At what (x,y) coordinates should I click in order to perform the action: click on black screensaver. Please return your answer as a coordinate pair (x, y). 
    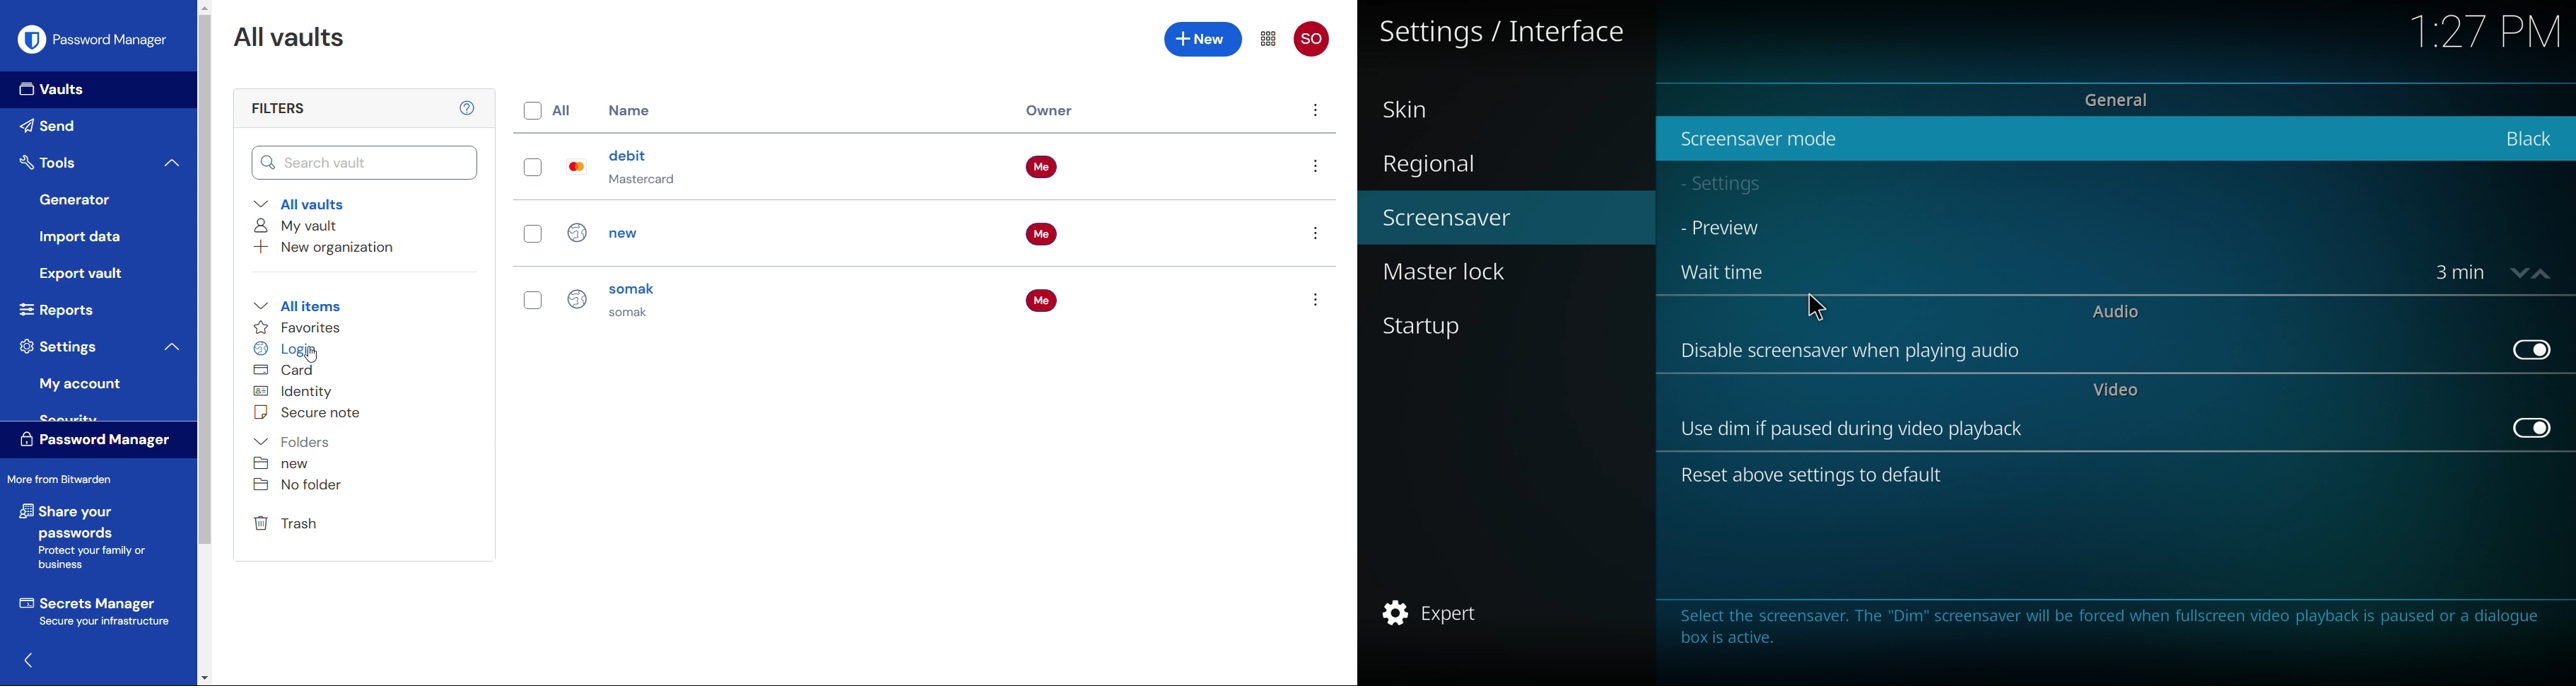
    Looking at the image, I should click on (2534, 137).